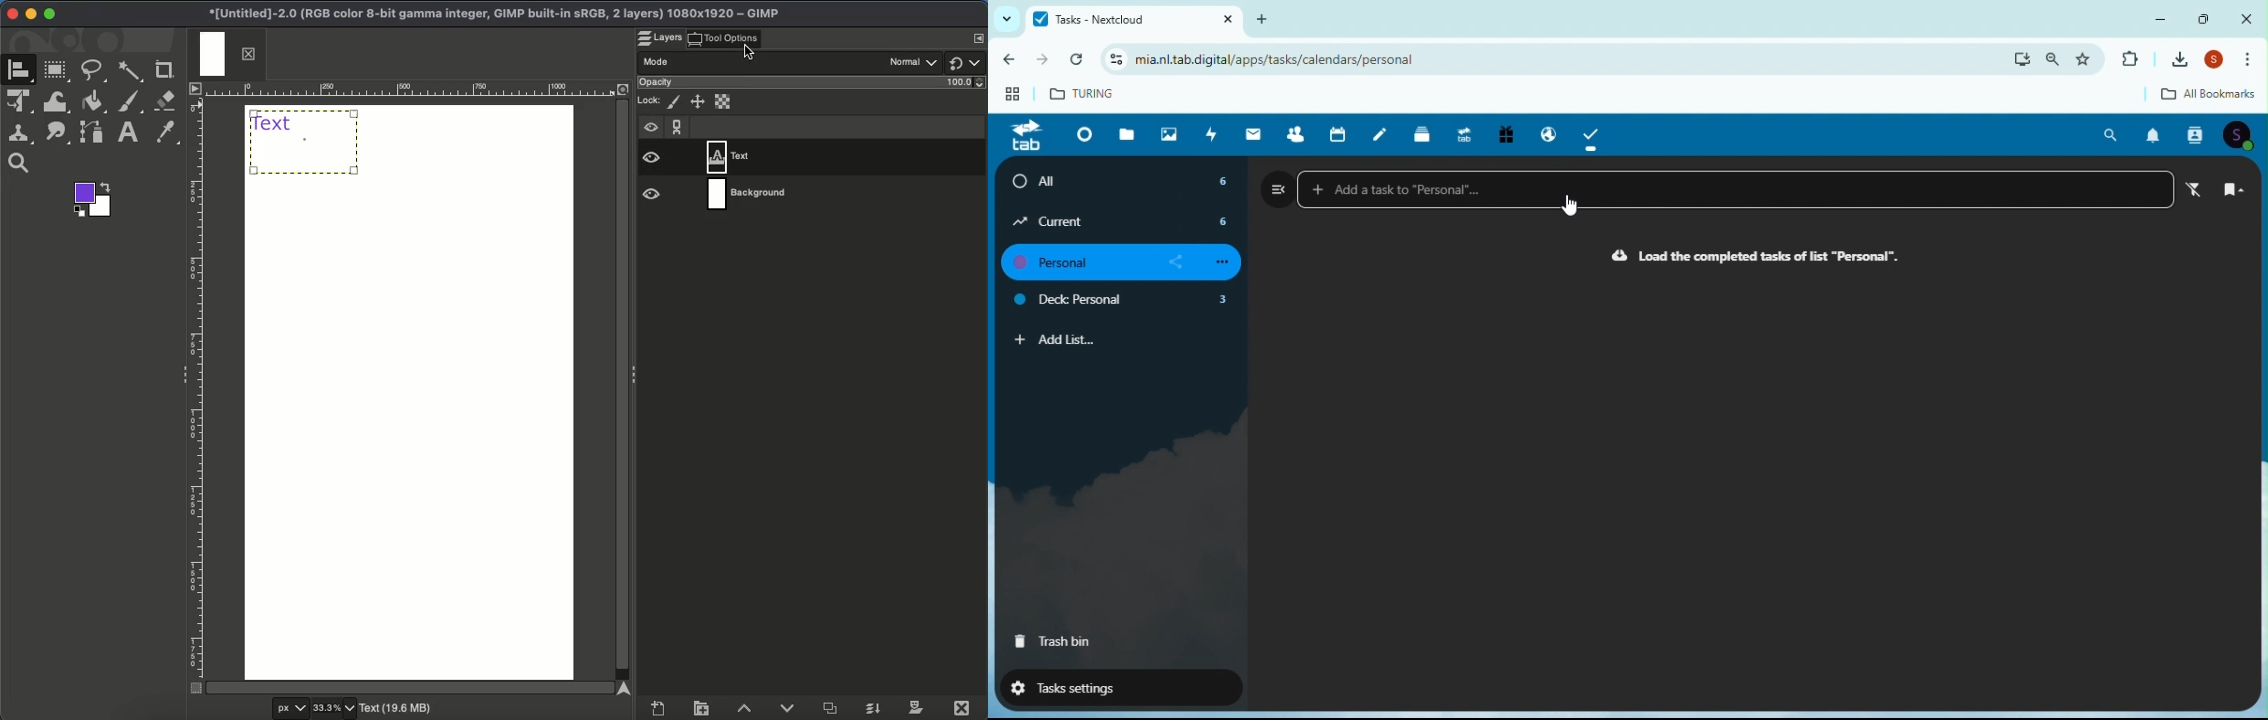  I want to click on deck, so click(1424, 133).